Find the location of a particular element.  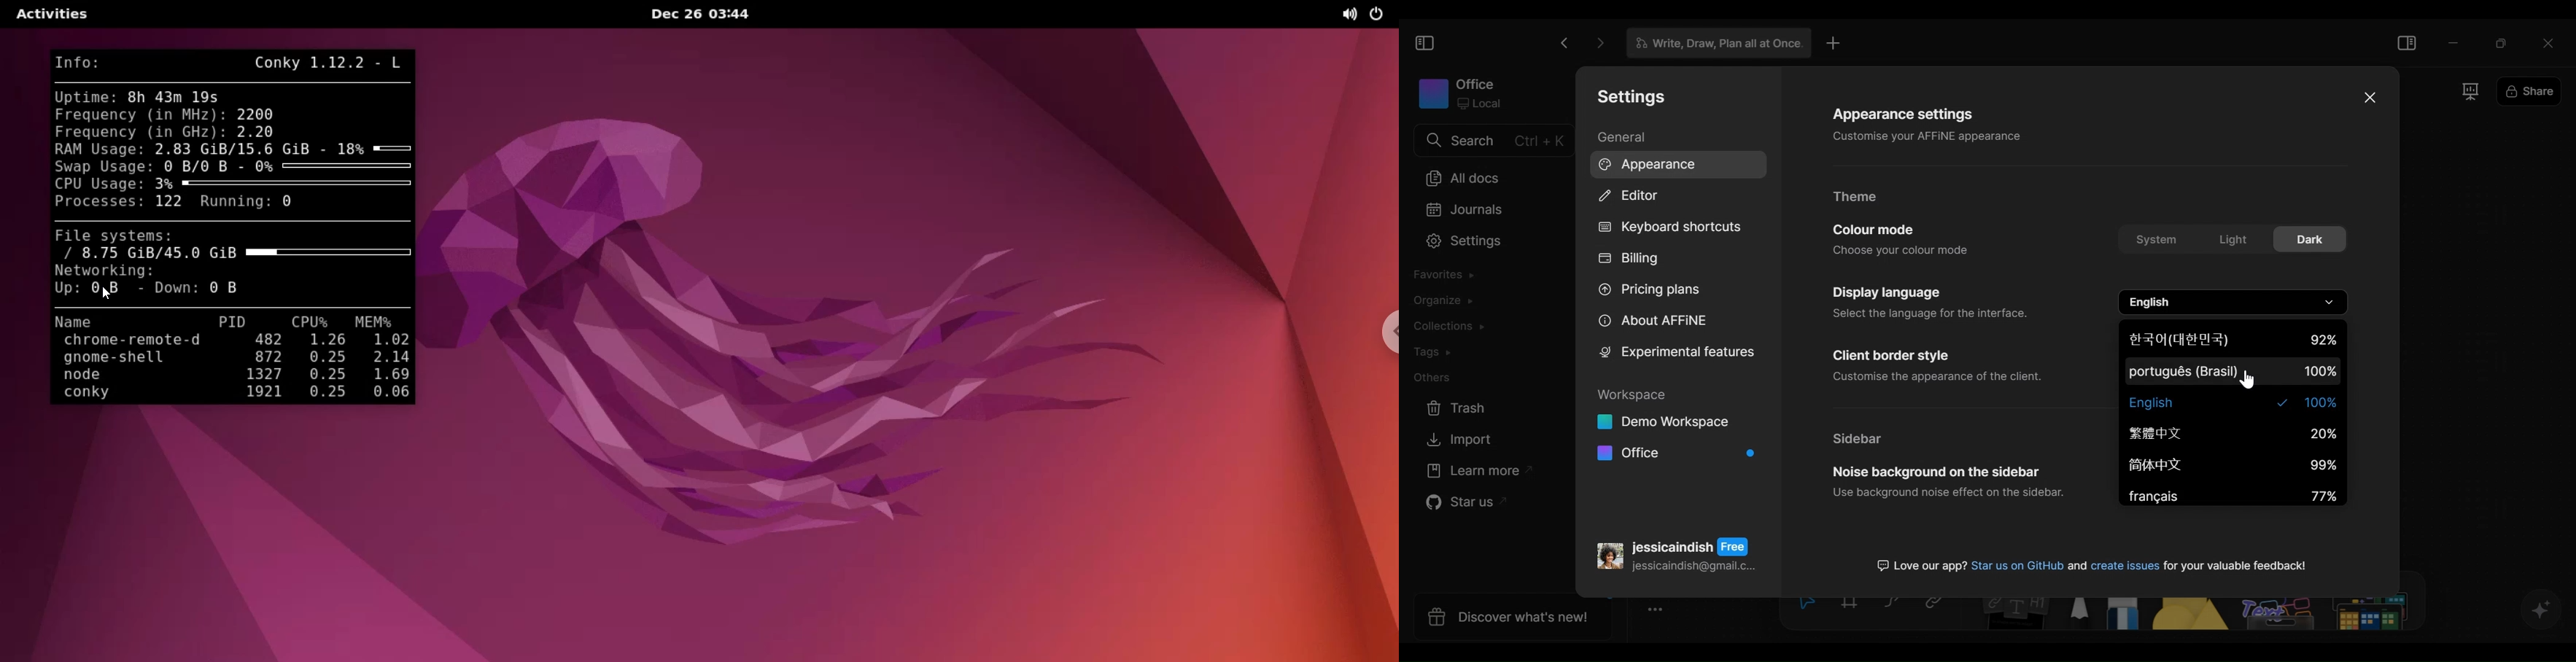

AFFiNE AI is located at coordinates (2542, 611).